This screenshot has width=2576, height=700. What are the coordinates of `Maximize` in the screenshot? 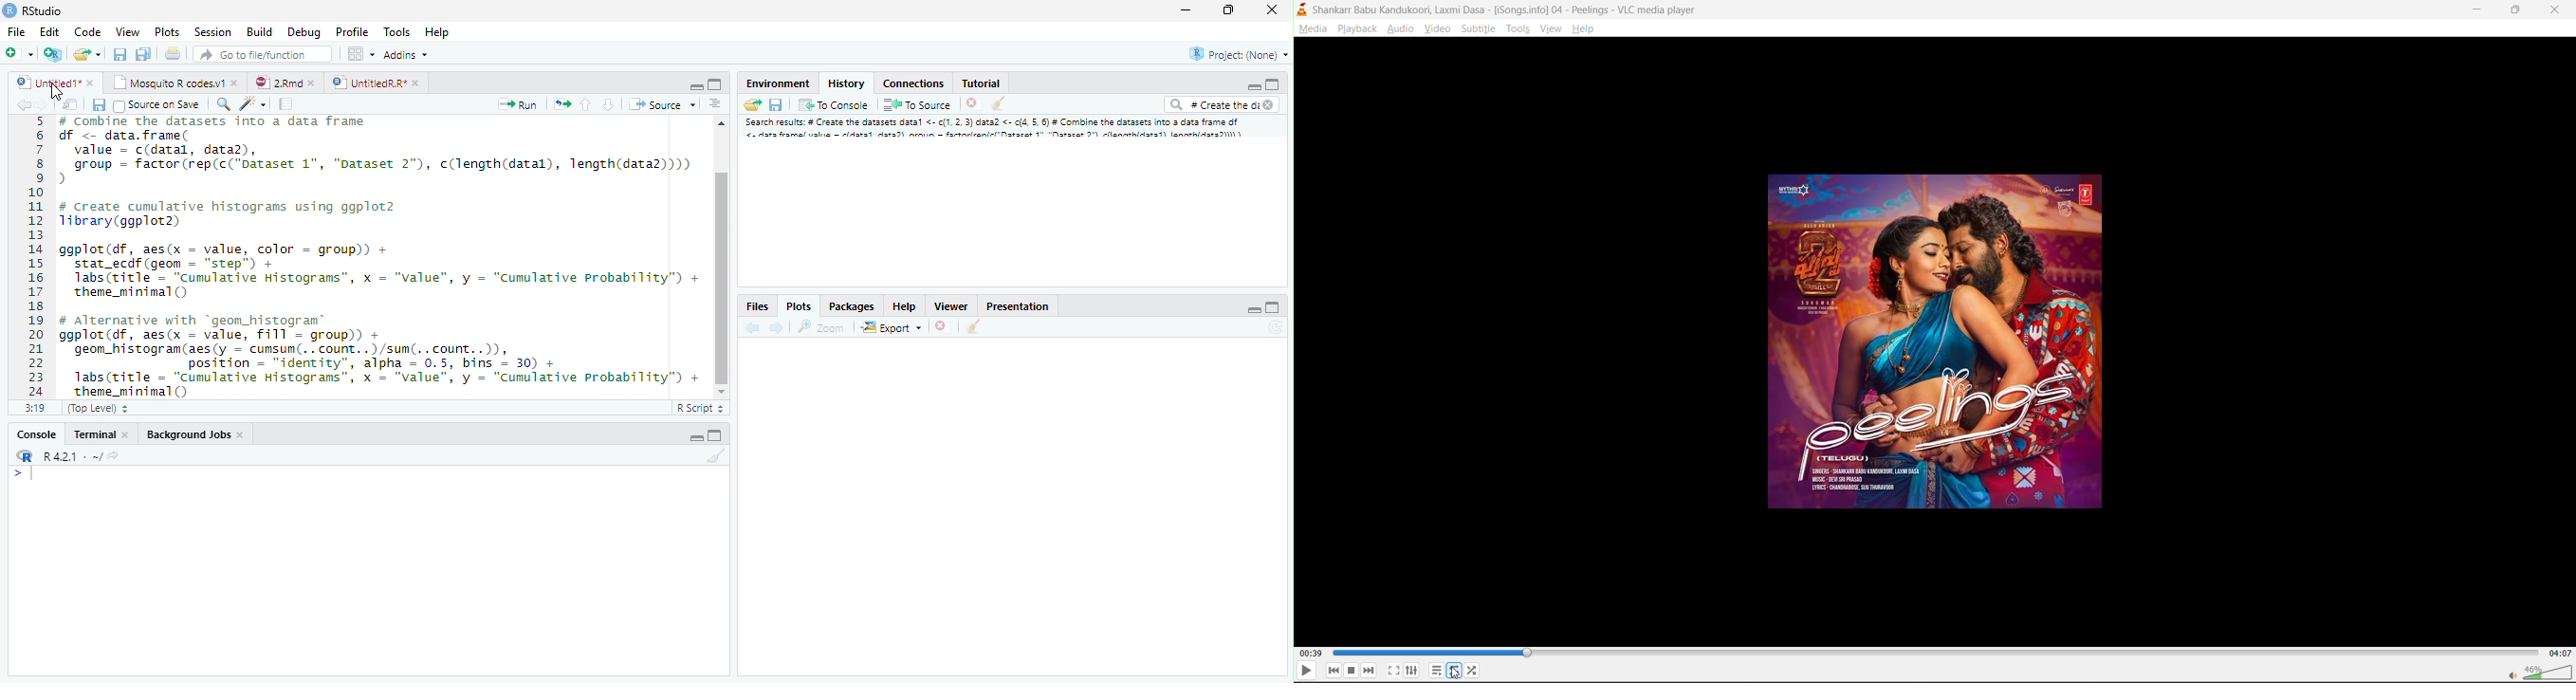 It's located at (1271, 85).